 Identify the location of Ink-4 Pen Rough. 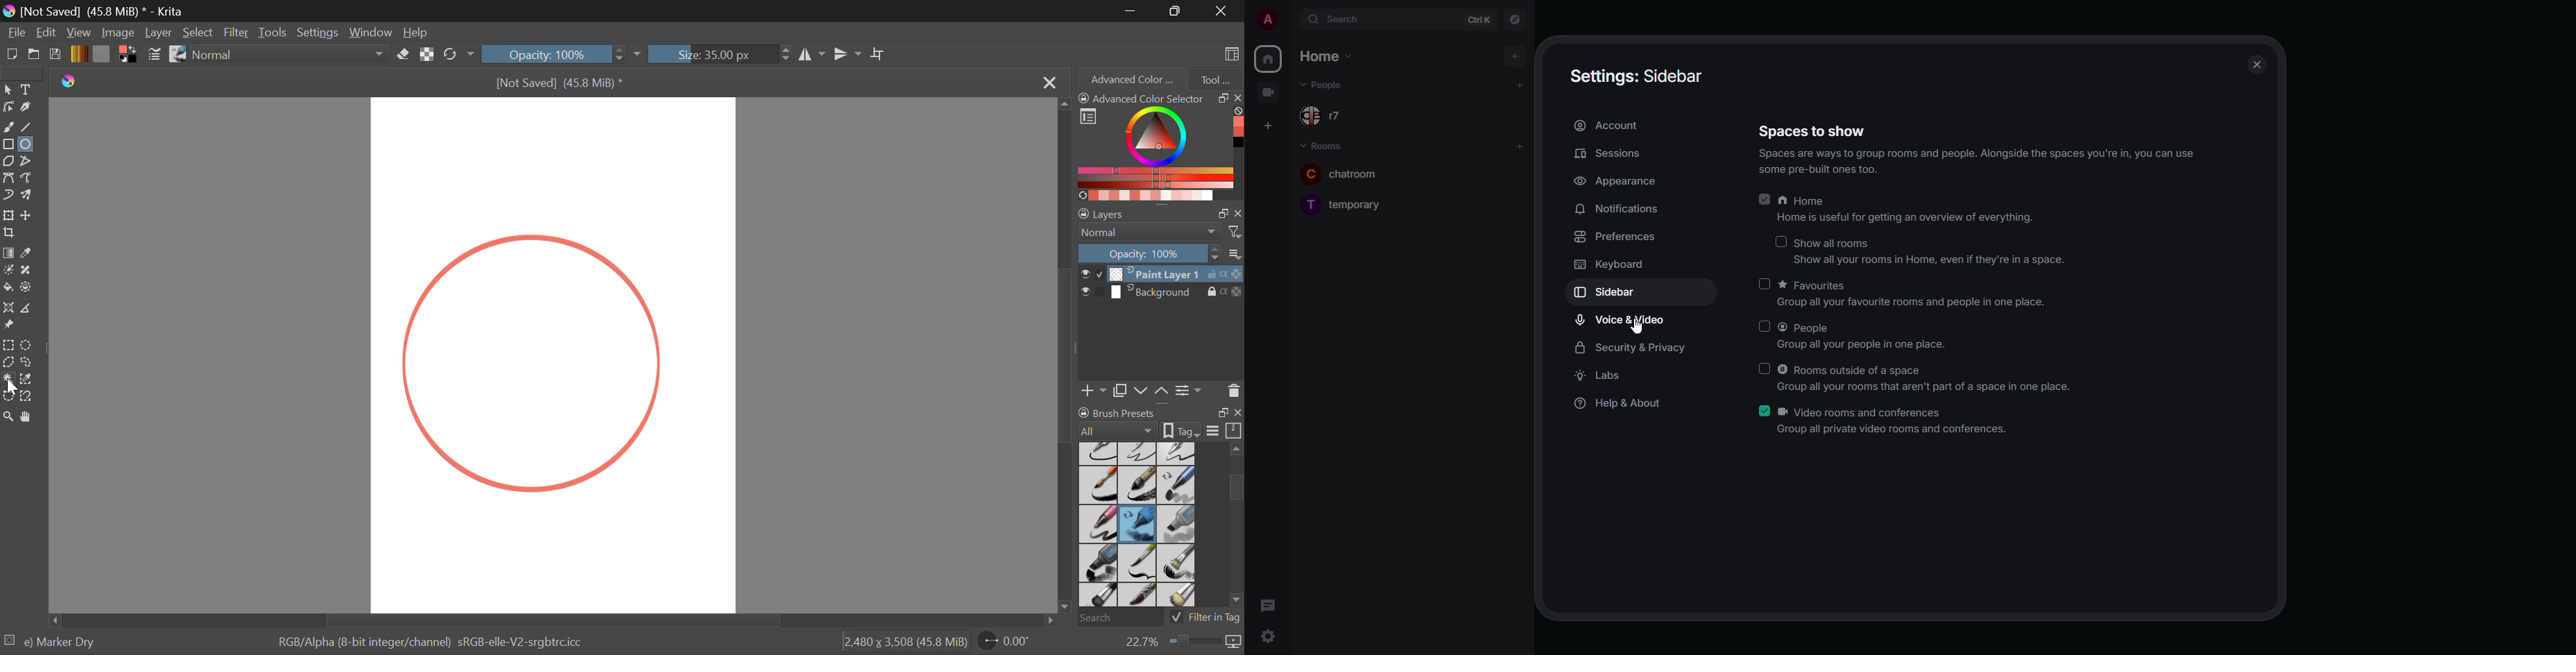
(1177, 453).